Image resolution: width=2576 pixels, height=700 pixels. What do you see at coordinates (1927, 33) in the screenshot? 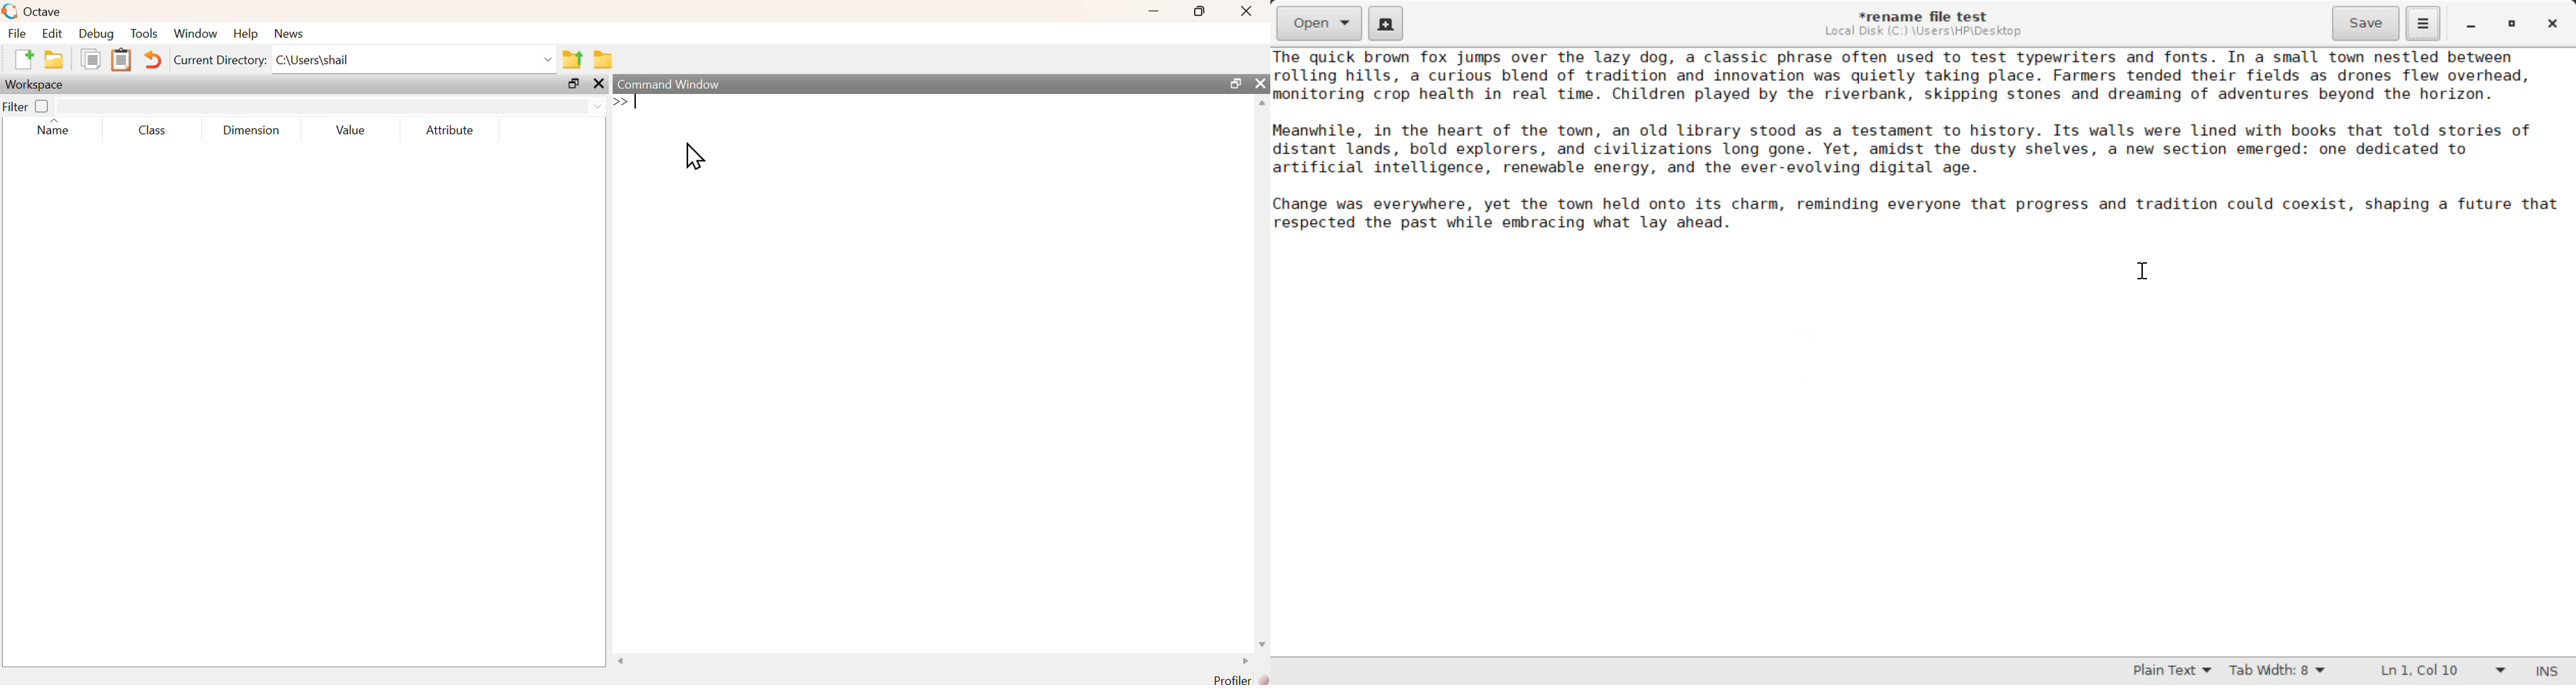
I see `File Location` at bounding box center [1927, 33].